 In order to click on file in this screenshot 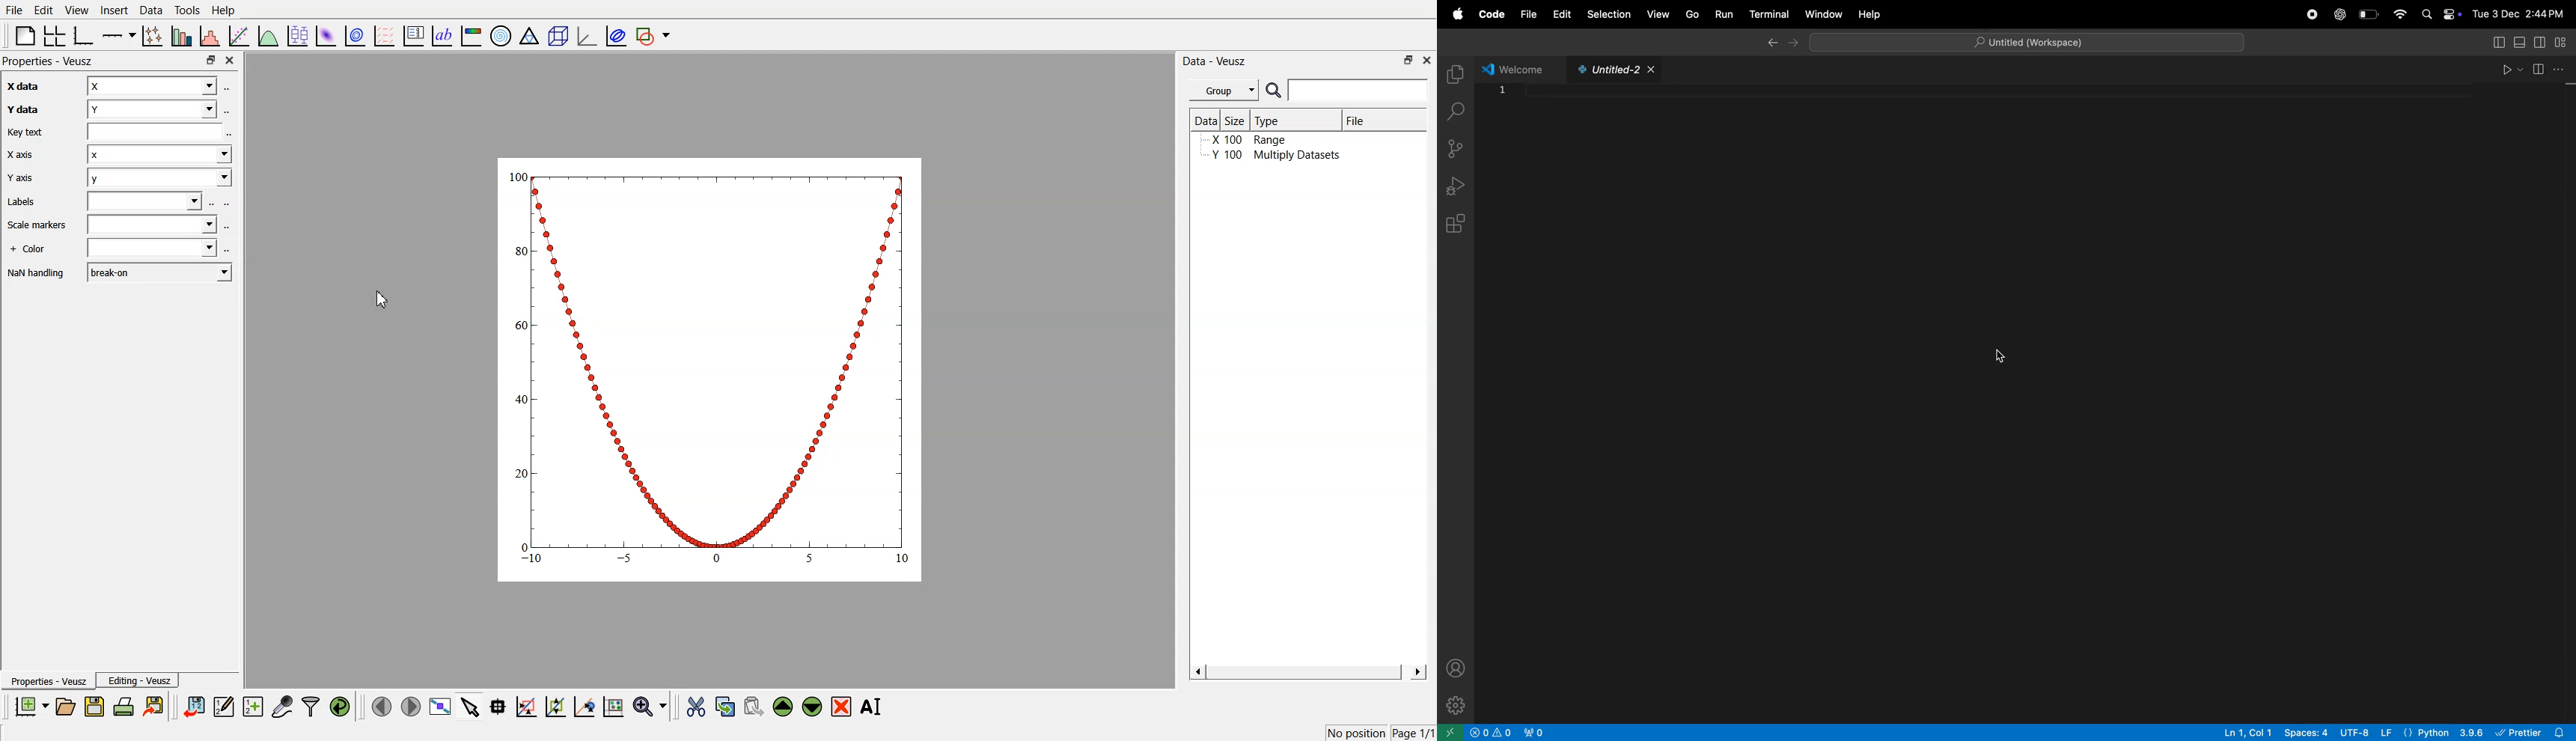, I will do `click(1528, 16)`.